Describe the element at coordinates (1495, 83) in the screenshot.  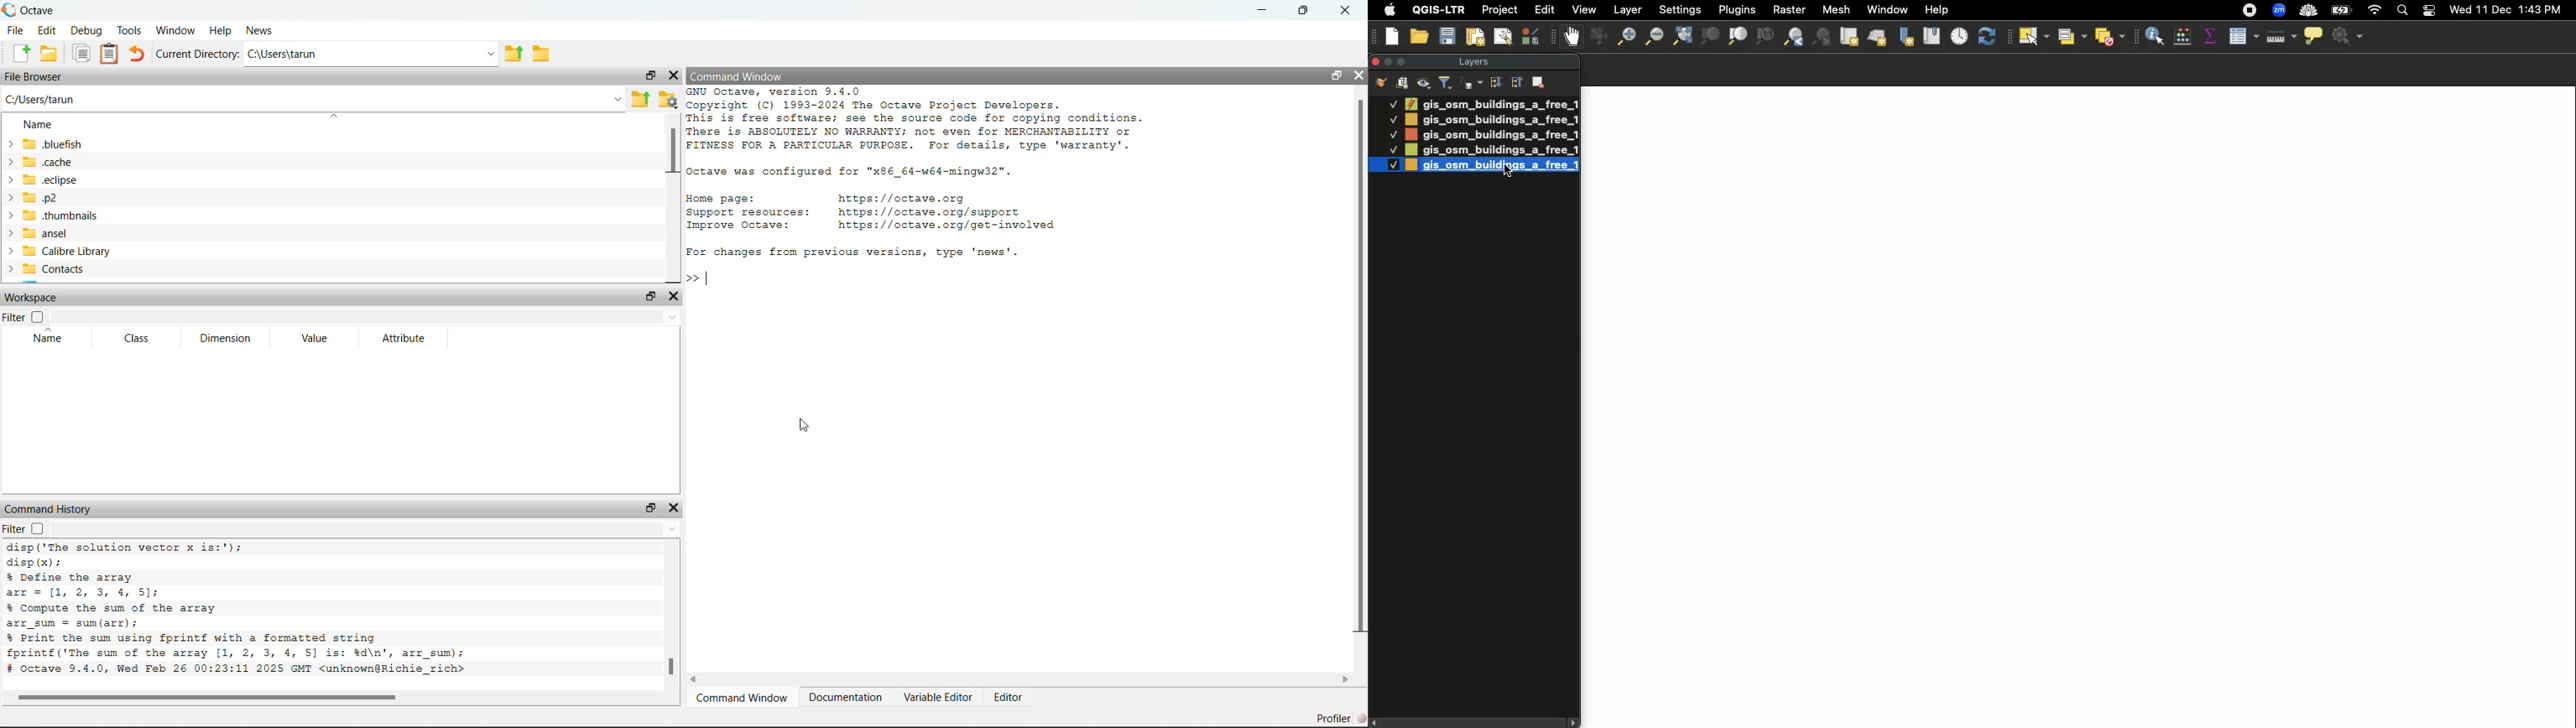
I see `Sort descending` at that location.